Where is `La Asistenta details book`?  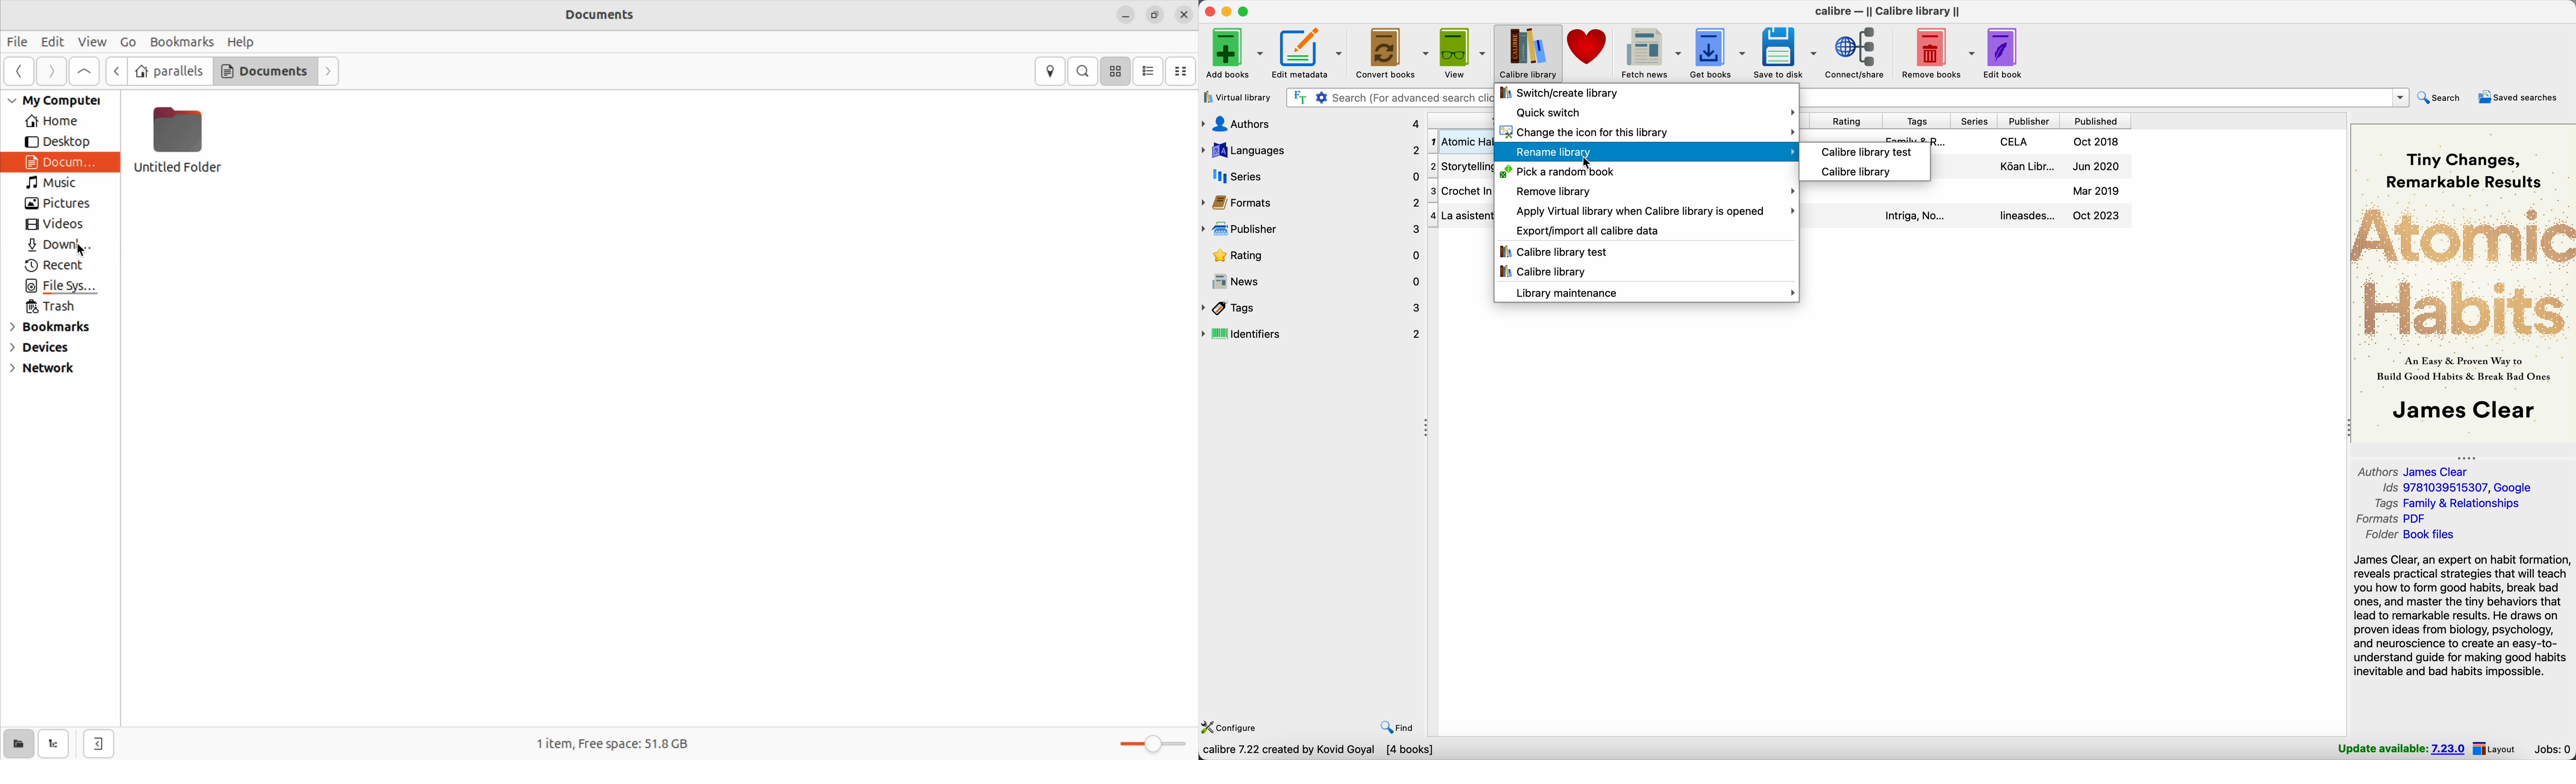 La Asistenta details book is located at coordinates (1966, 216).